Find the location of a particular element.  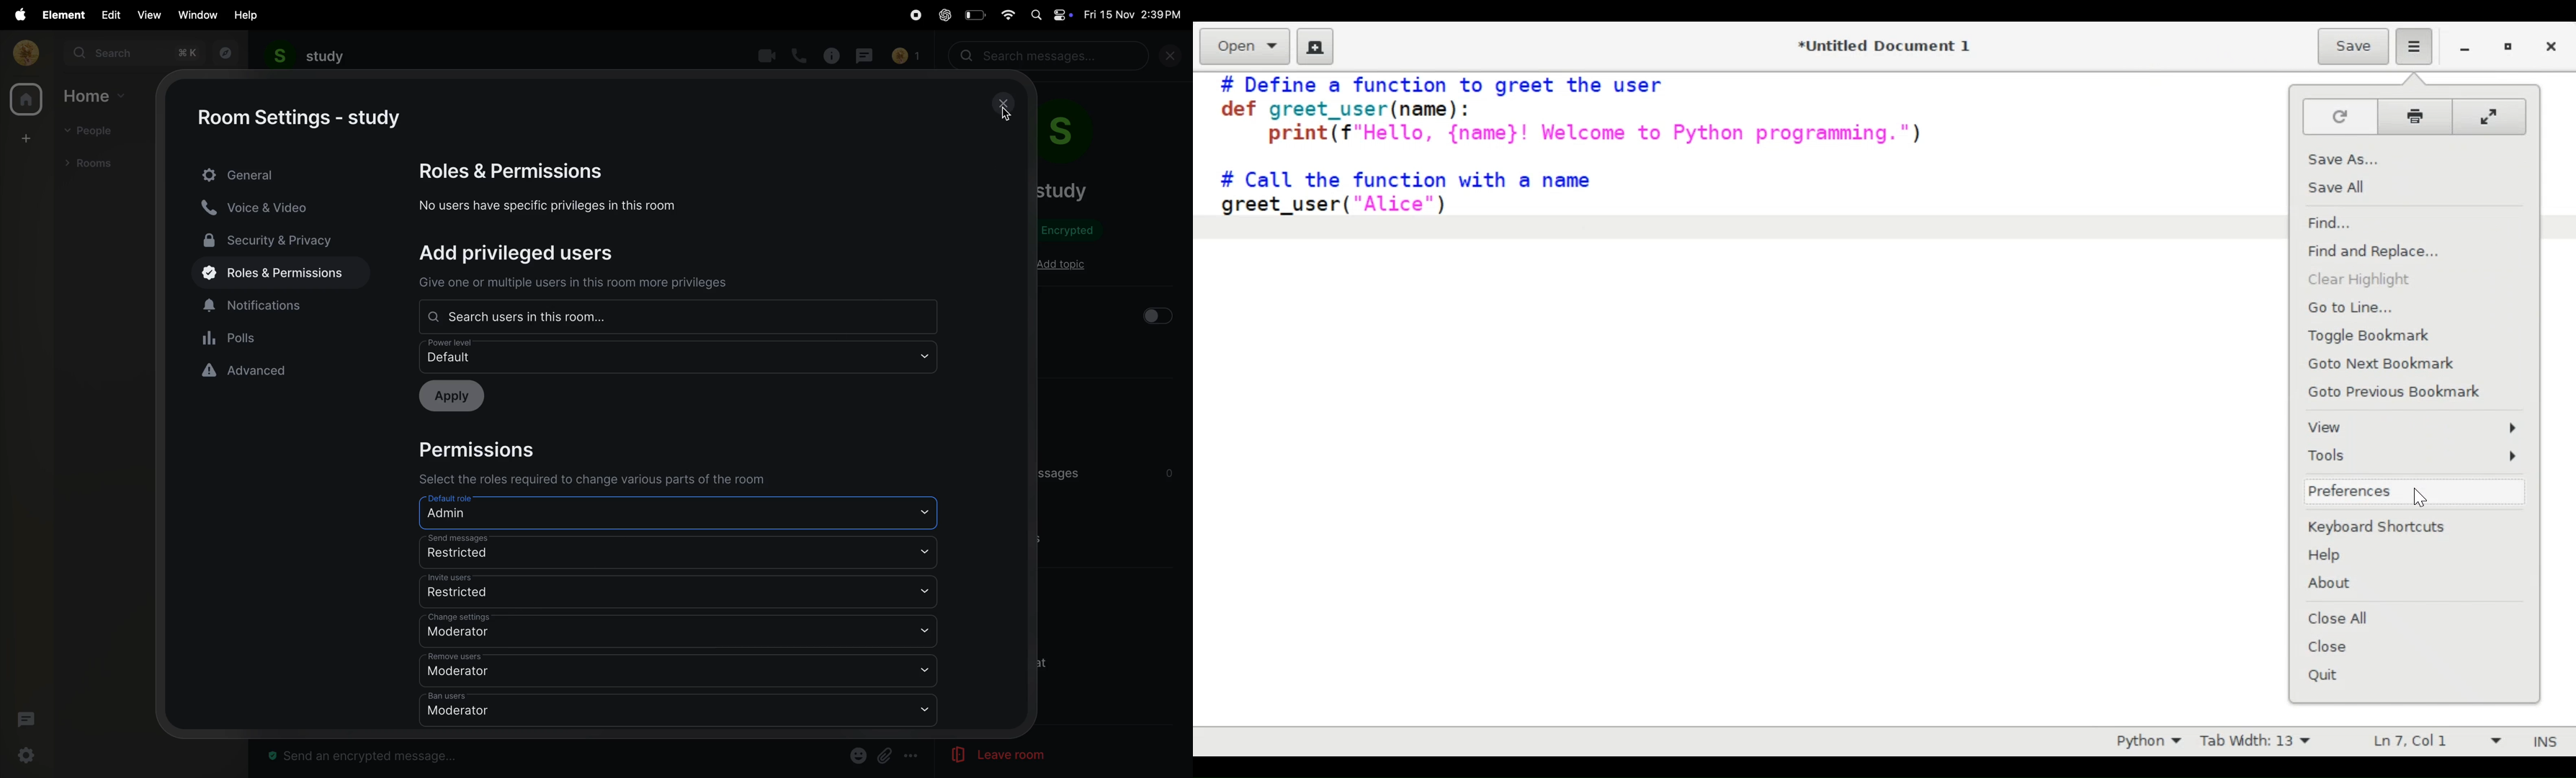

threads is located at coordinates (25, 722).